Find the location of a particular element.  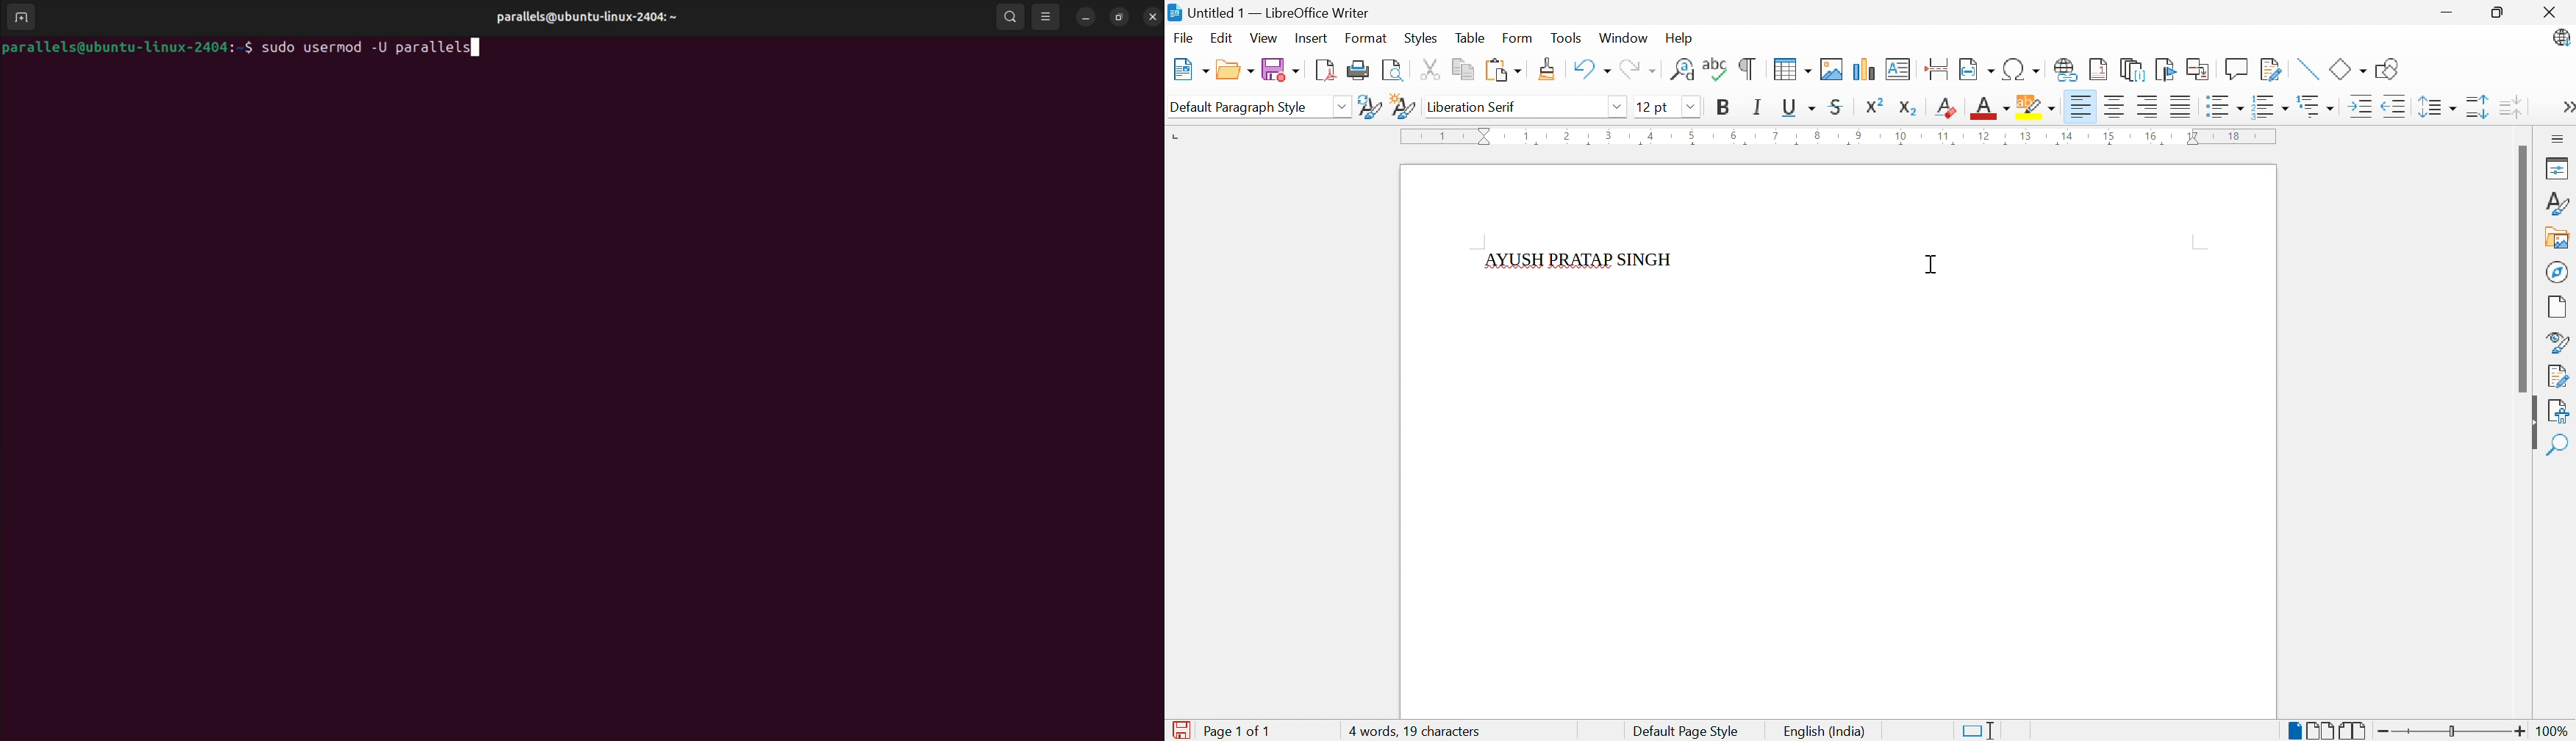

Insert Special Characters is located at coordinates (2022, 69).